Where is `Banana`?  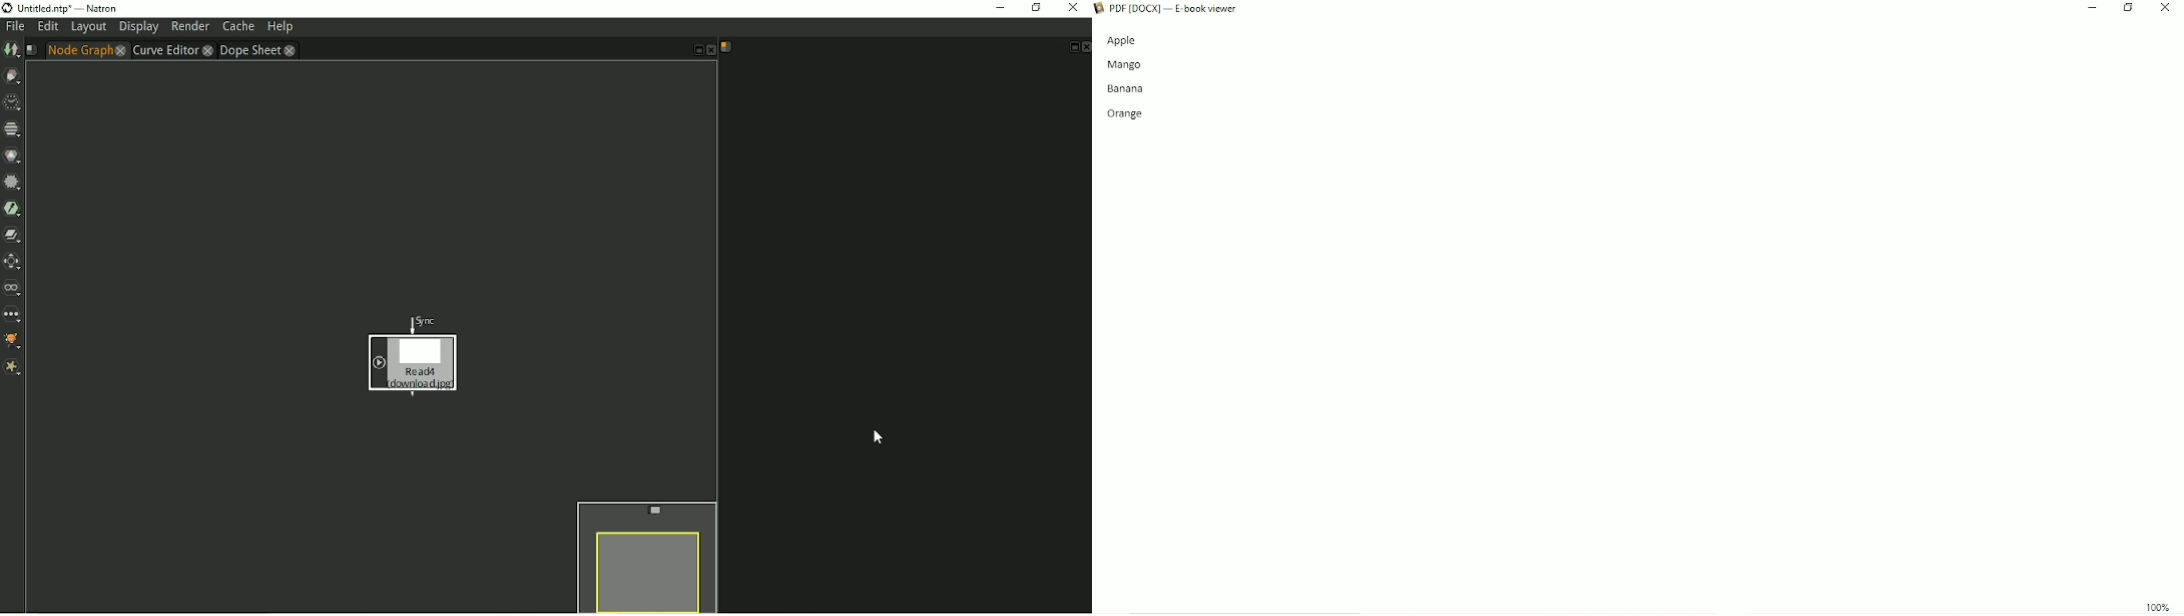
Banana is located at coordinates (1128, 88).